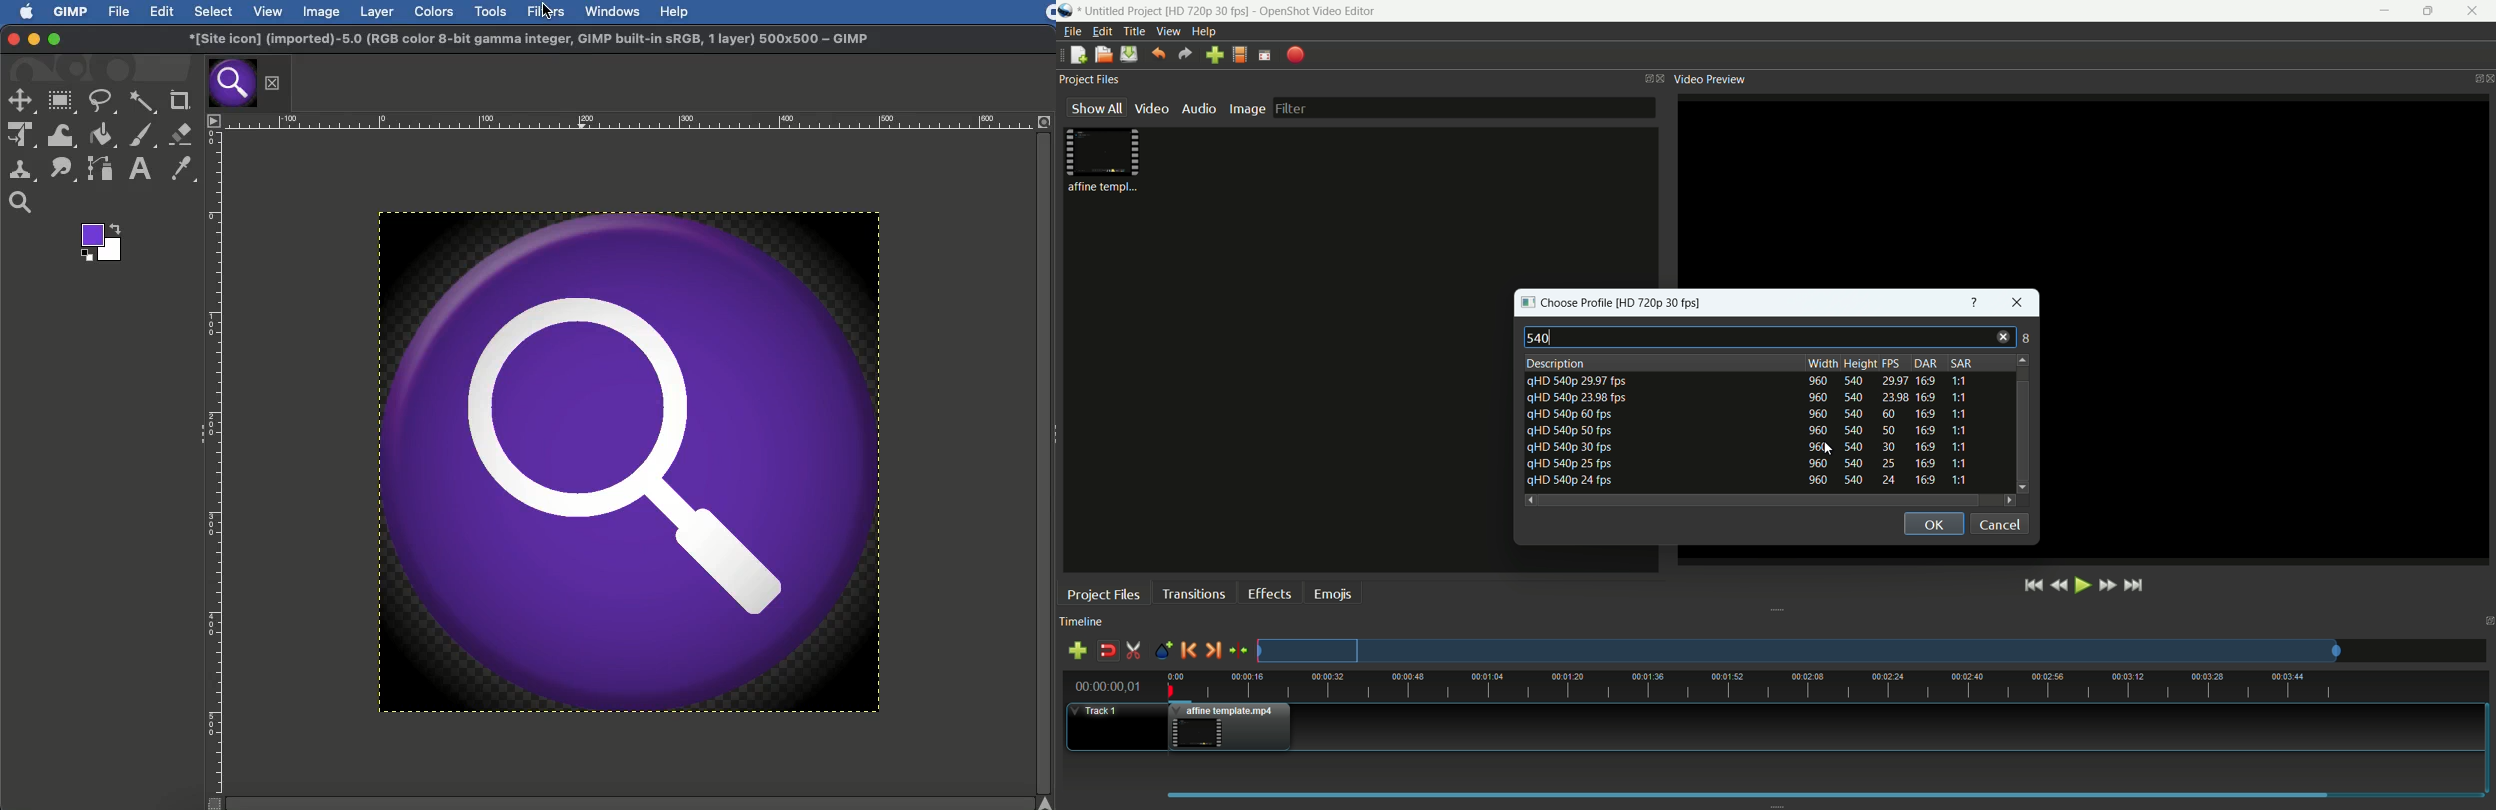 The width and height of the screenshot is (2520, 812). I want to click on filter bar, so click(1465, 108).